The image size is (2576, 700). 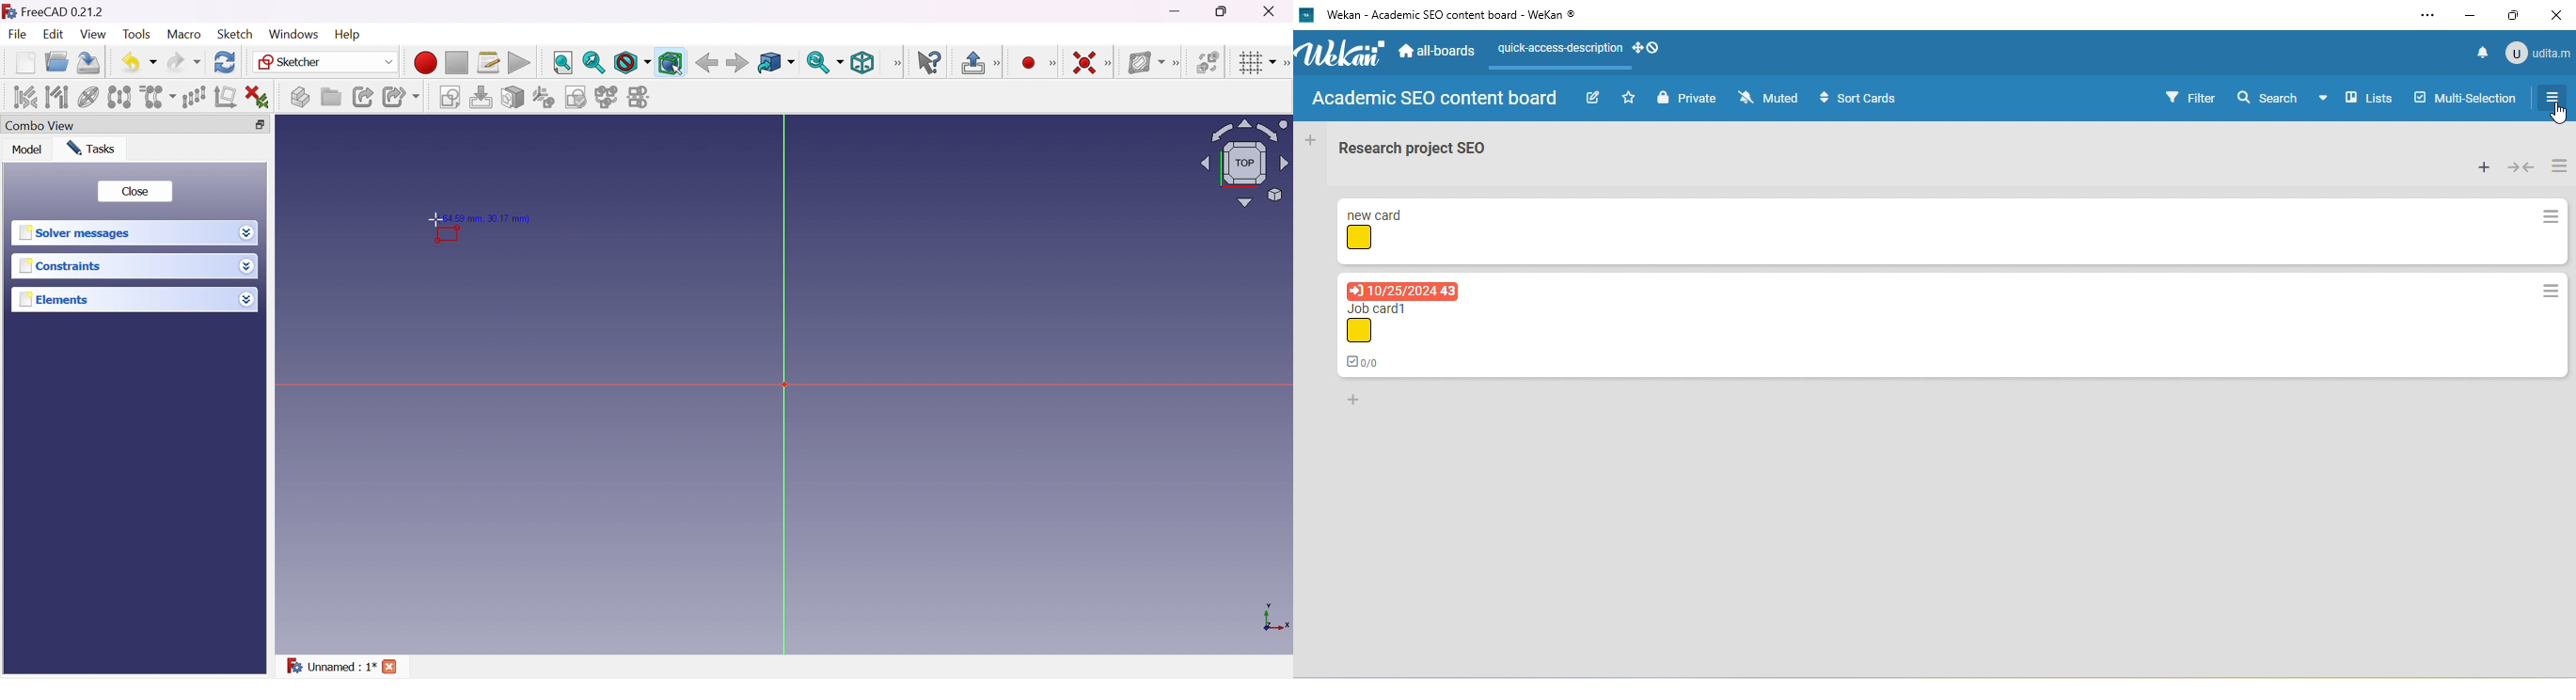 What do you see at coordinates (1271, 12) in the screenshot?
I see `Close` at bounding box center [1271, 12].